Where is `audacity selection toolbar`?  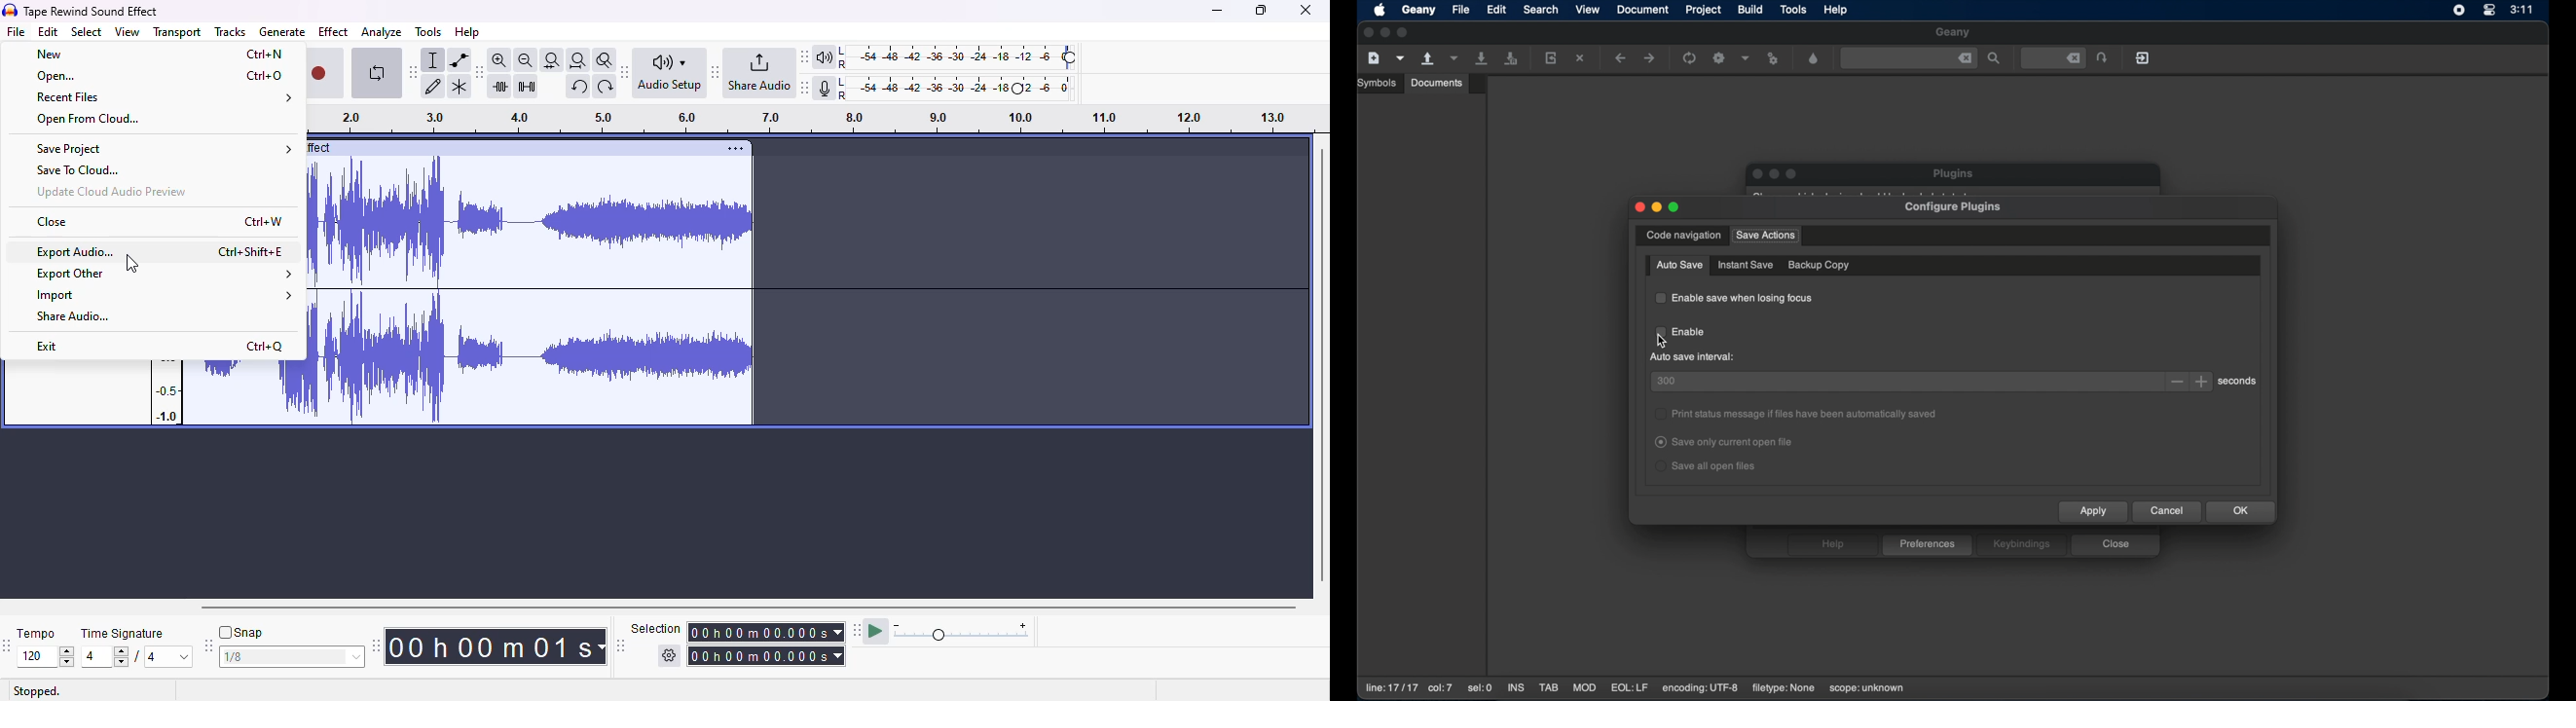
audacity selection toolbar is located at coordinates (731, 643).